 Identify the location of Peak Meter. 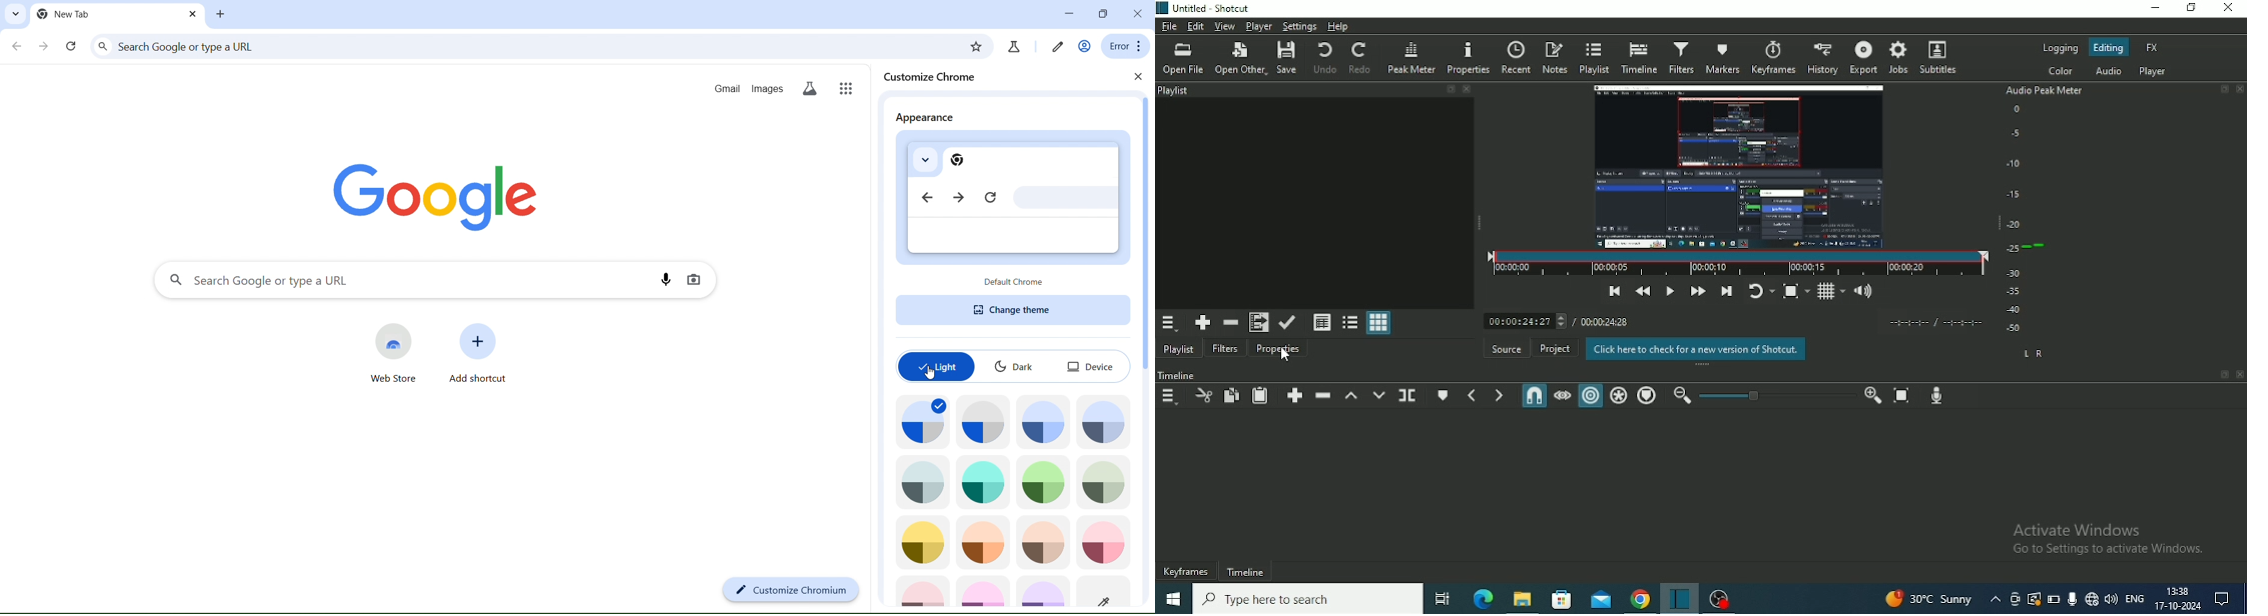
(1411, 57).